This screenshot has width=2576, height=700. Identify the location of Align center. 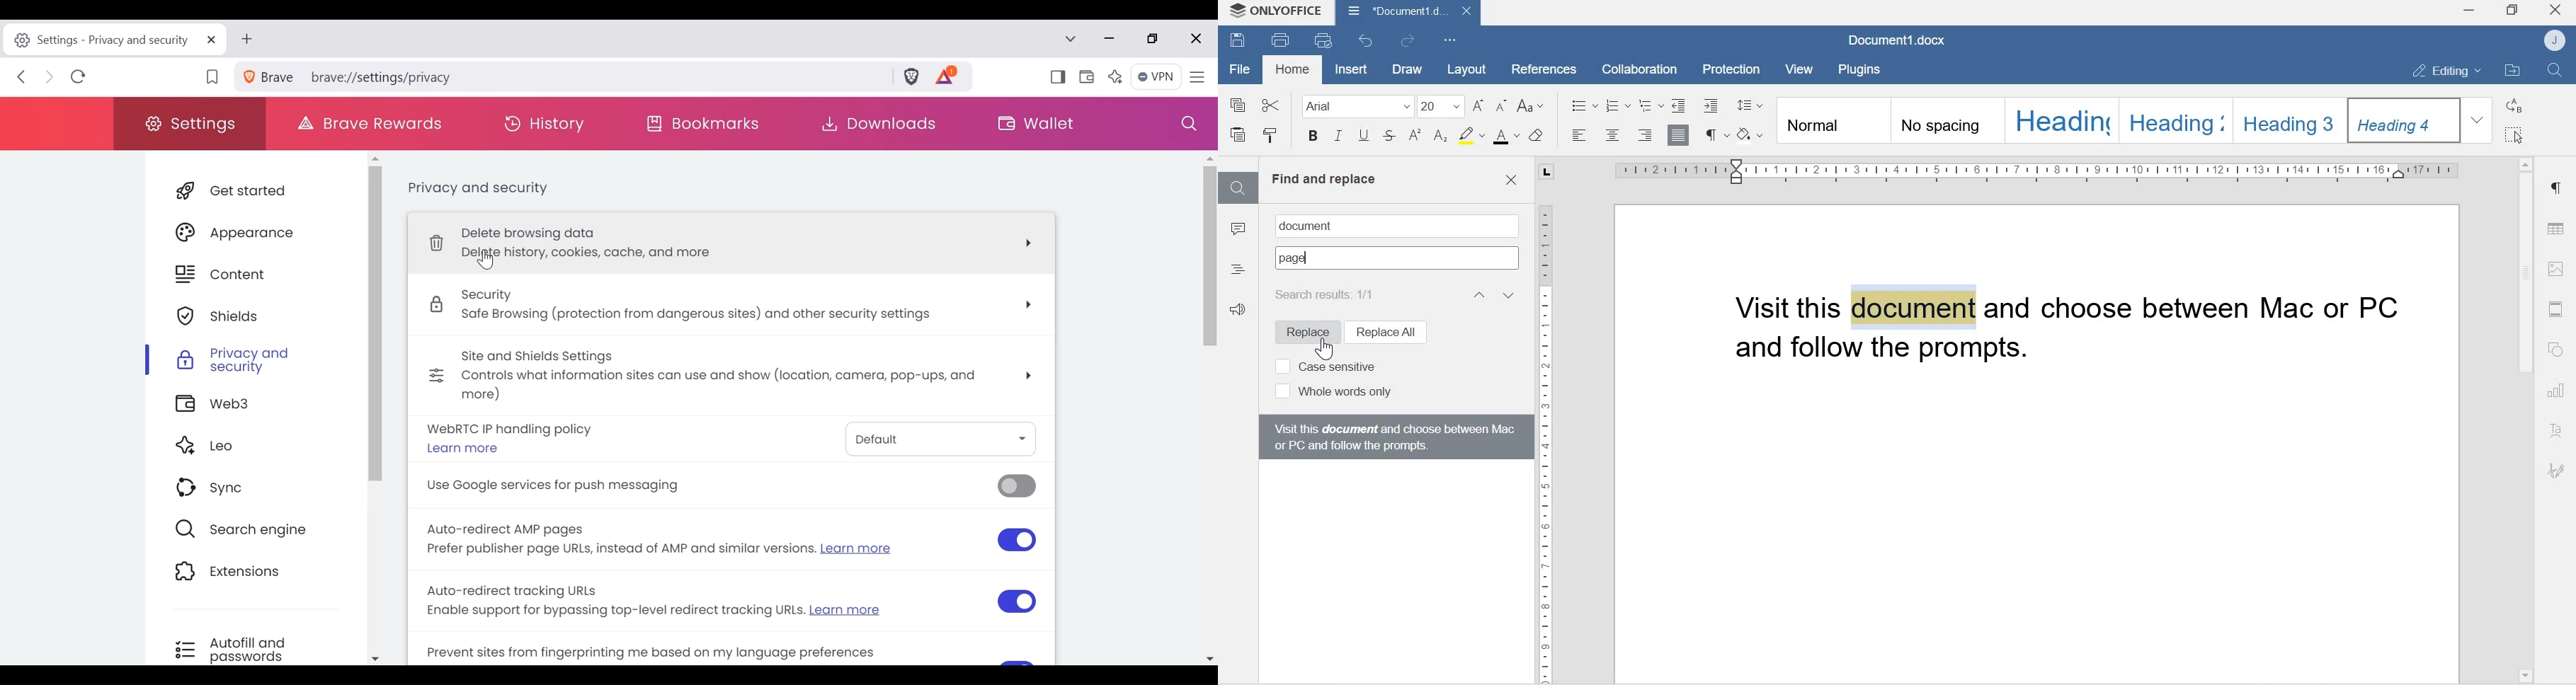
(1611, 136).